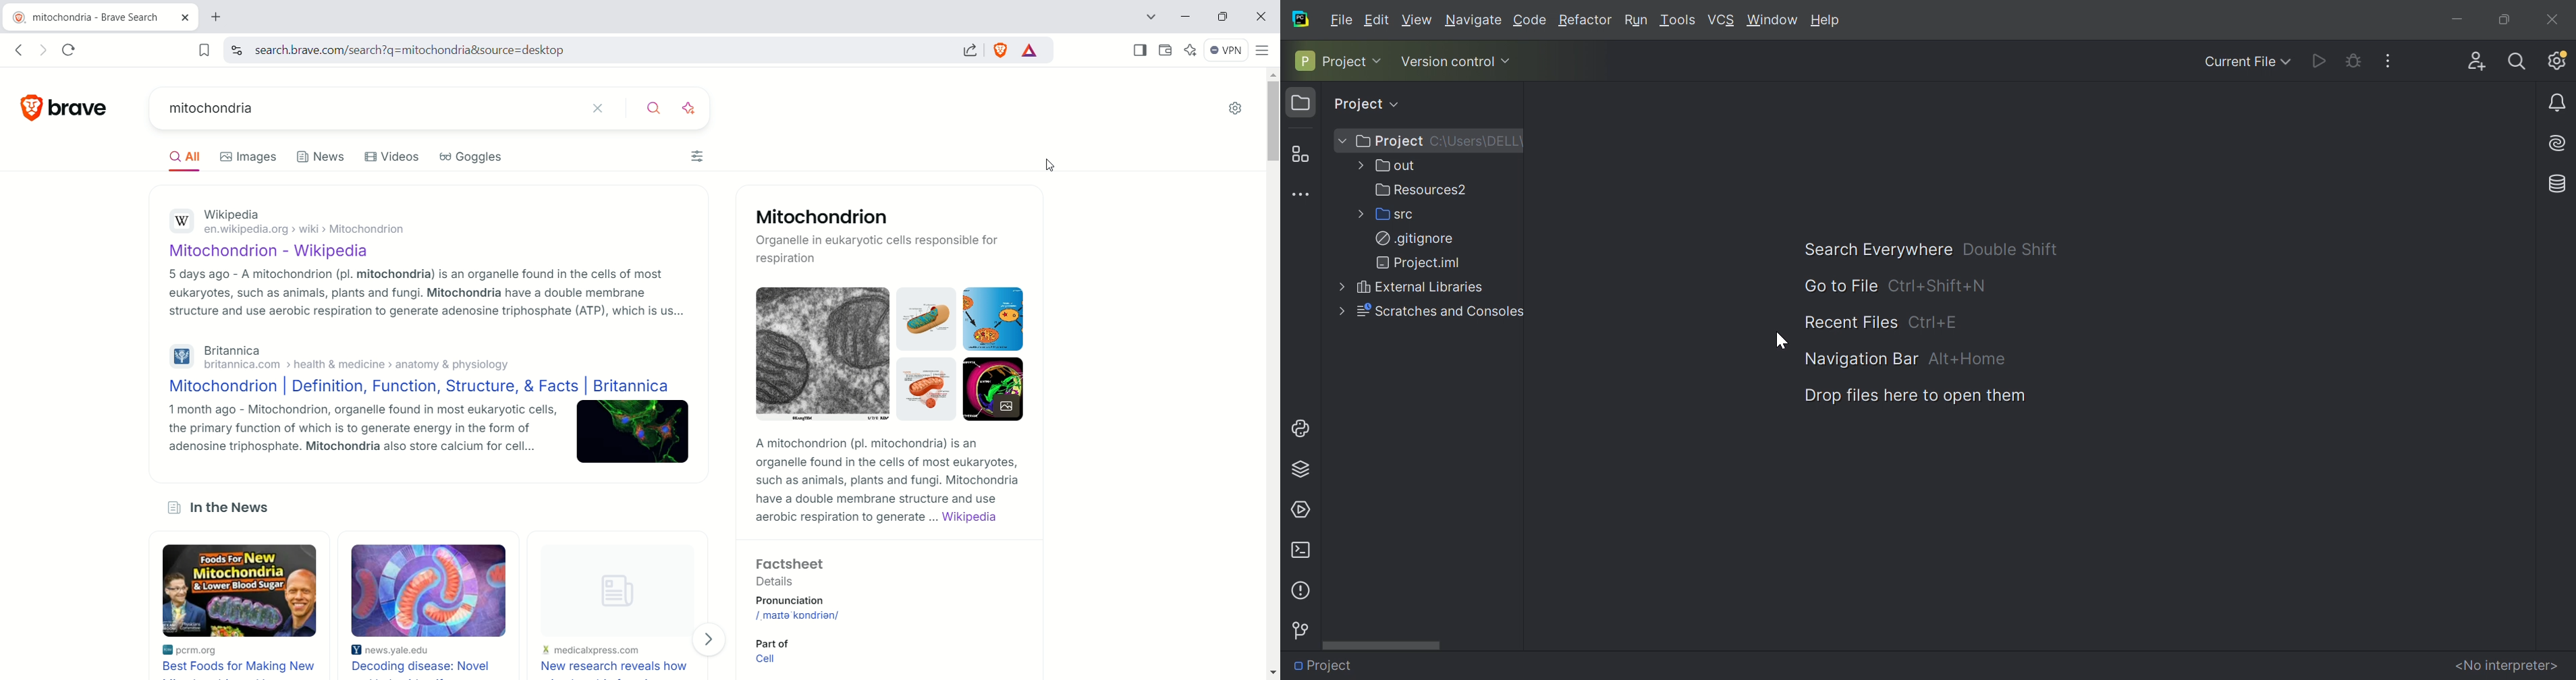 This screenshot has height=700, width=2576. I want to click on Run, so click(1636, 20).